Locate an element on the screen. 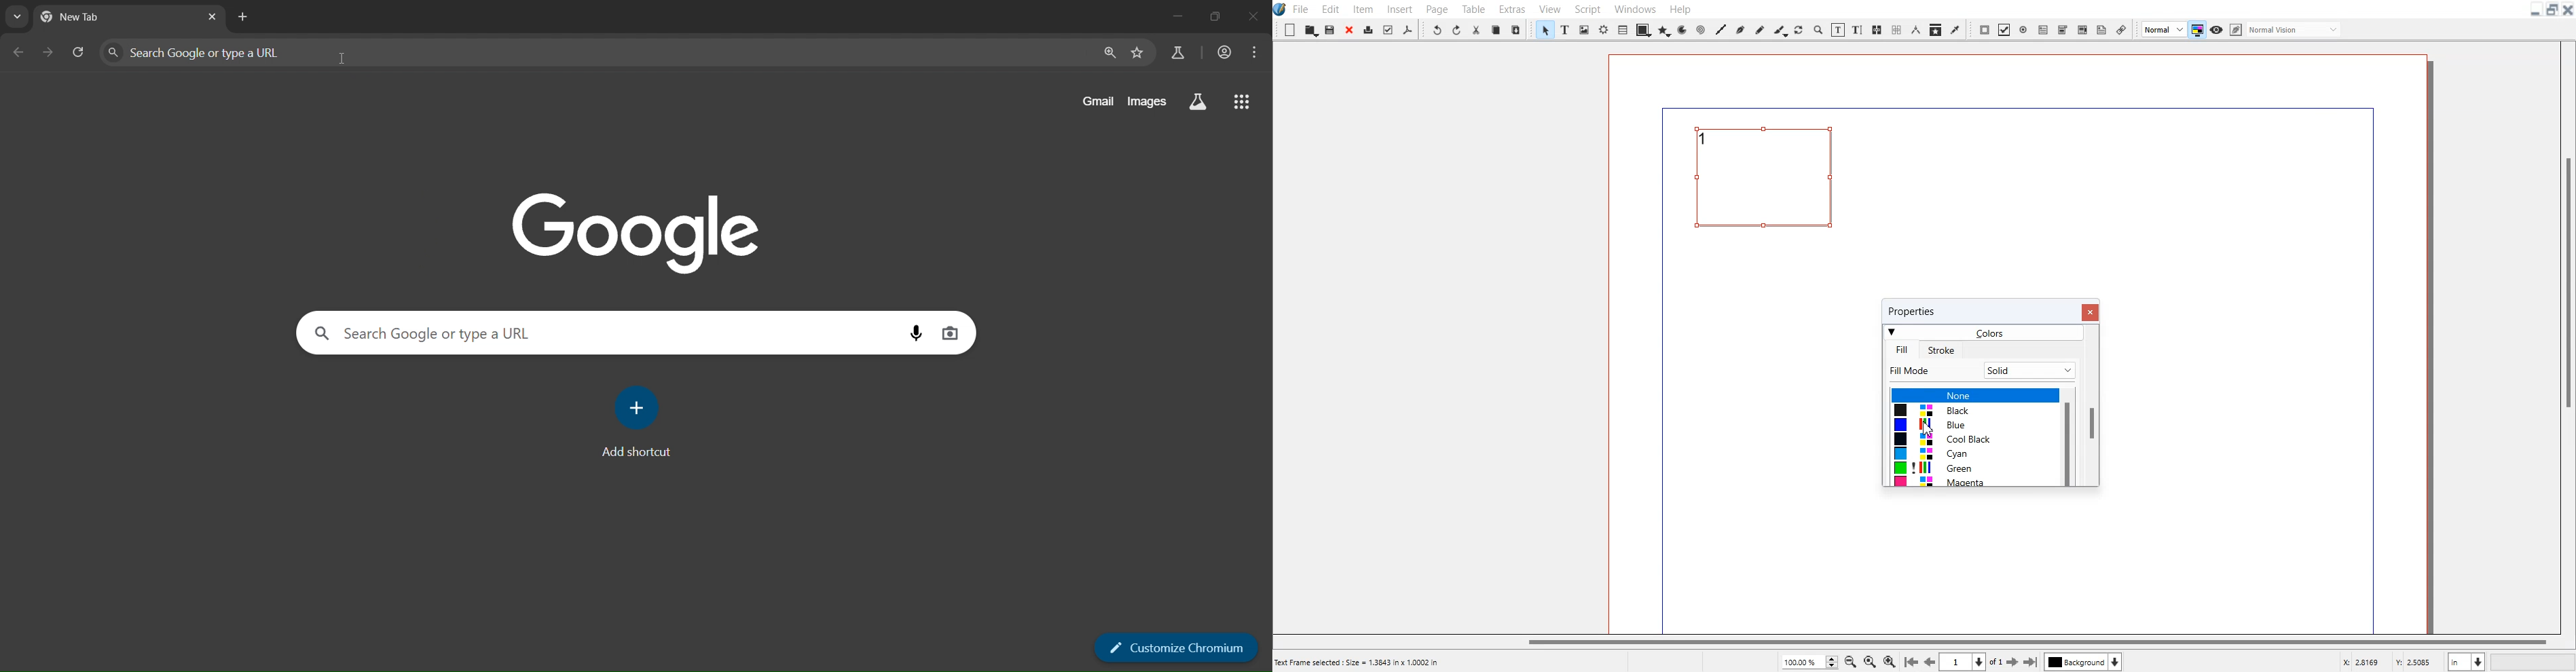 This screenshot has width=2576, height=672. Maximize is located at coordinates (2552, 9).